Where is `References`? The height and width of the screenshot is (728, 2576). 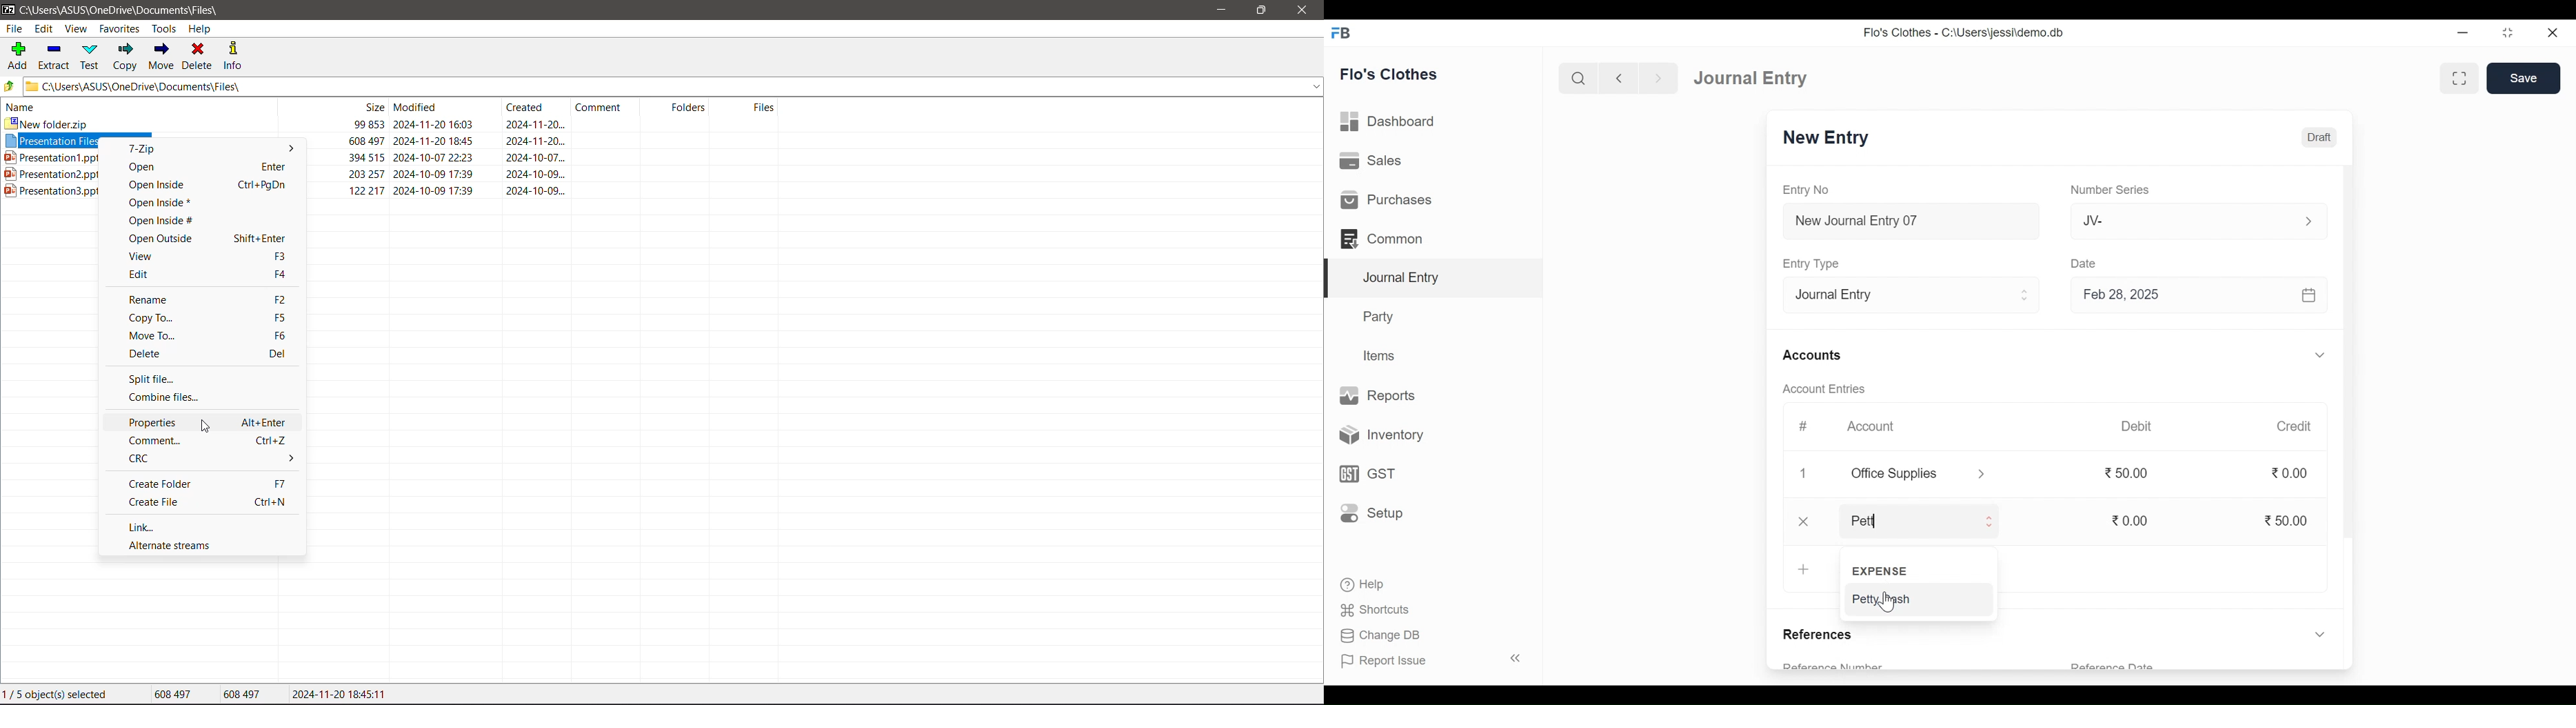
References is located at coordinates (1823, 636).